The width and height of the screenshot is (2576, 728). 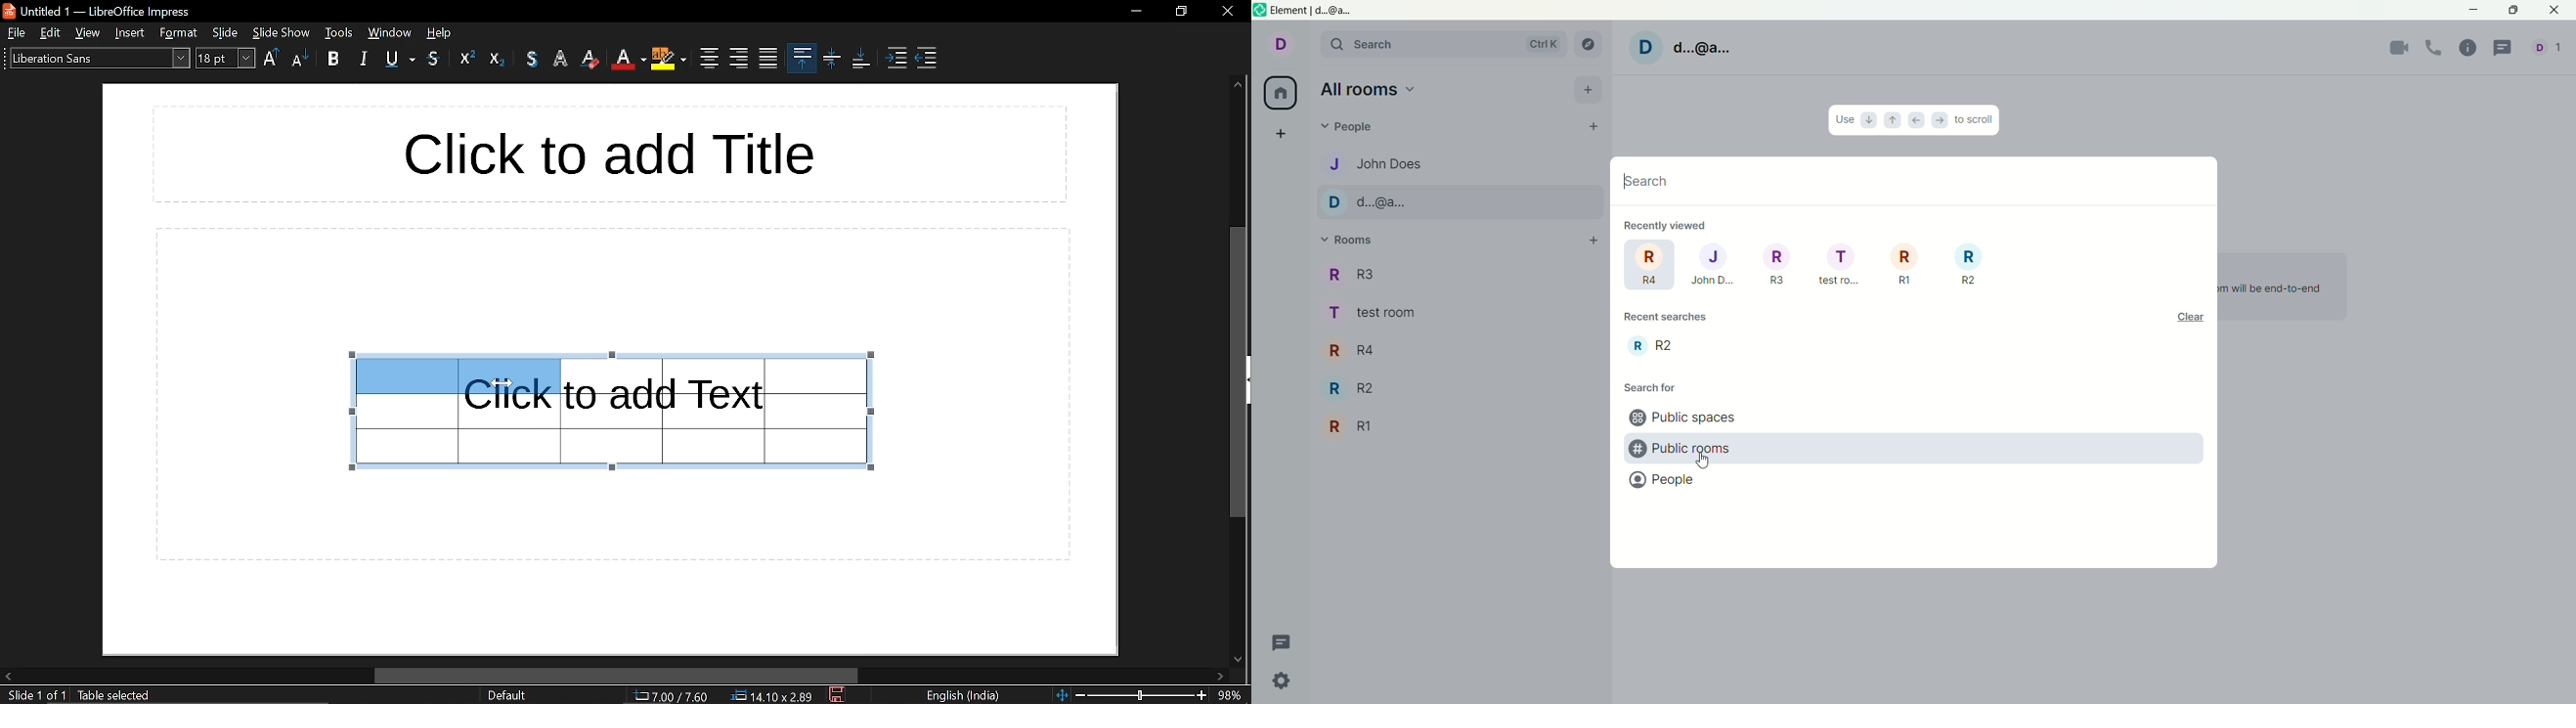 I want to click on bold, so click(x=337, y=61).